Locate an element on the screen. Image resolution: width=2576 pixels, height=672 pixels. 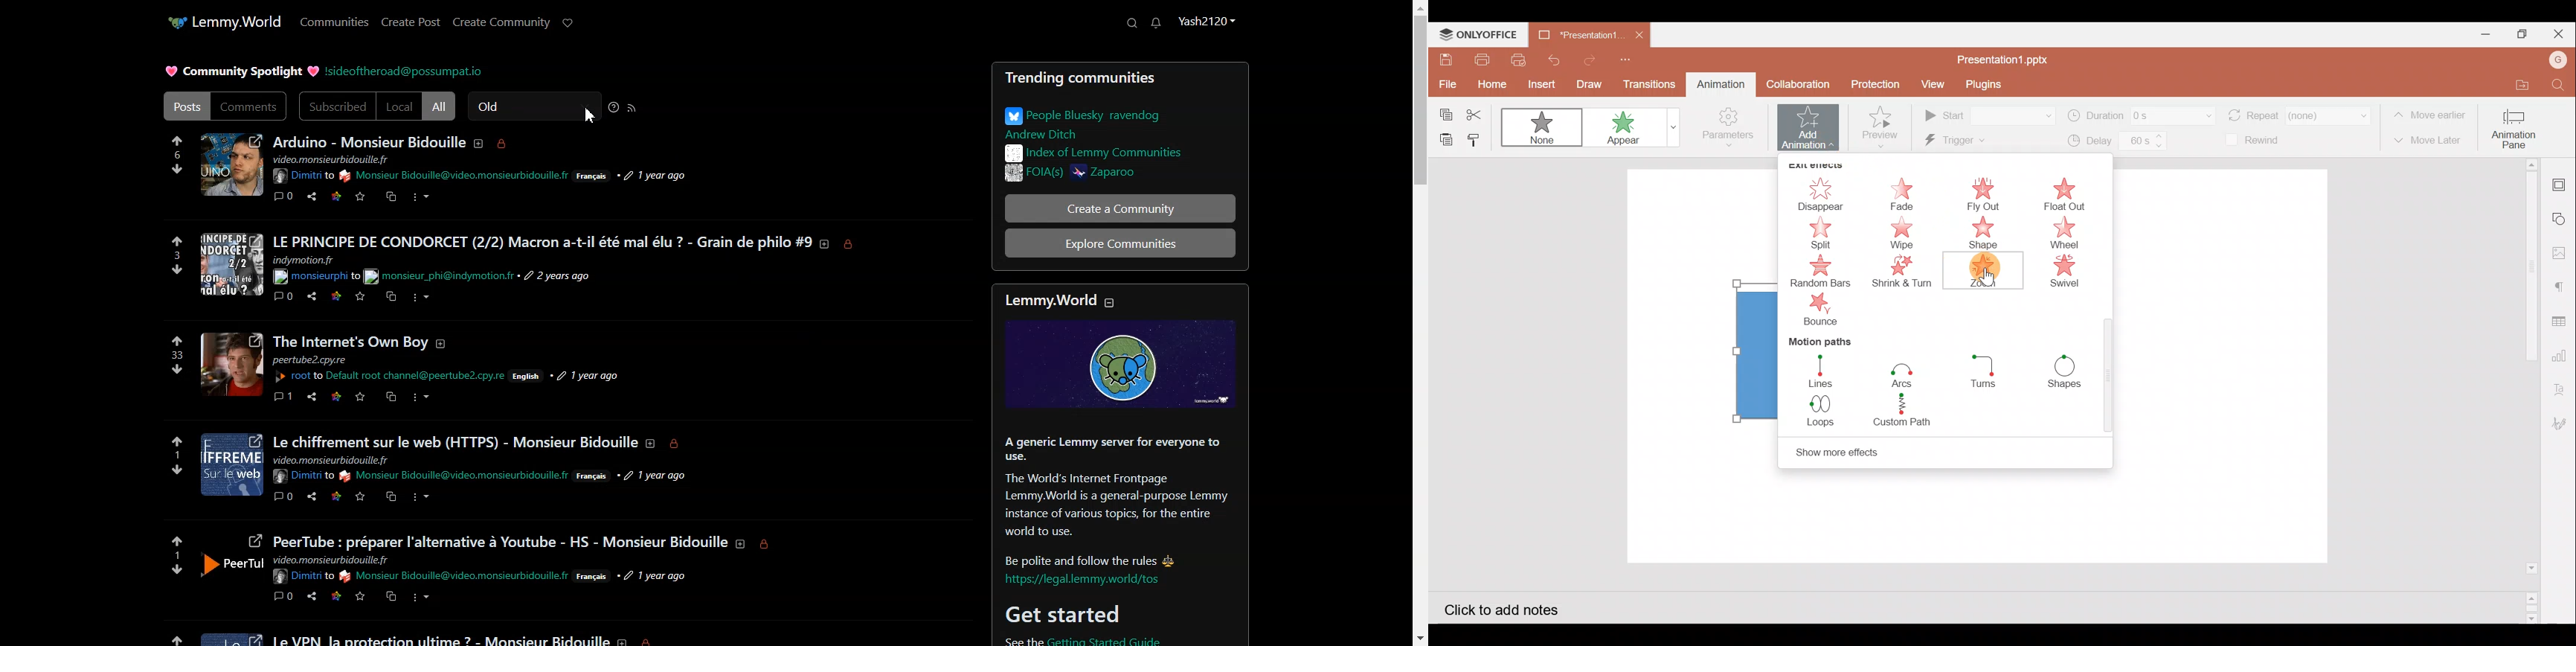
Start is located at coordinates (1988, 115).